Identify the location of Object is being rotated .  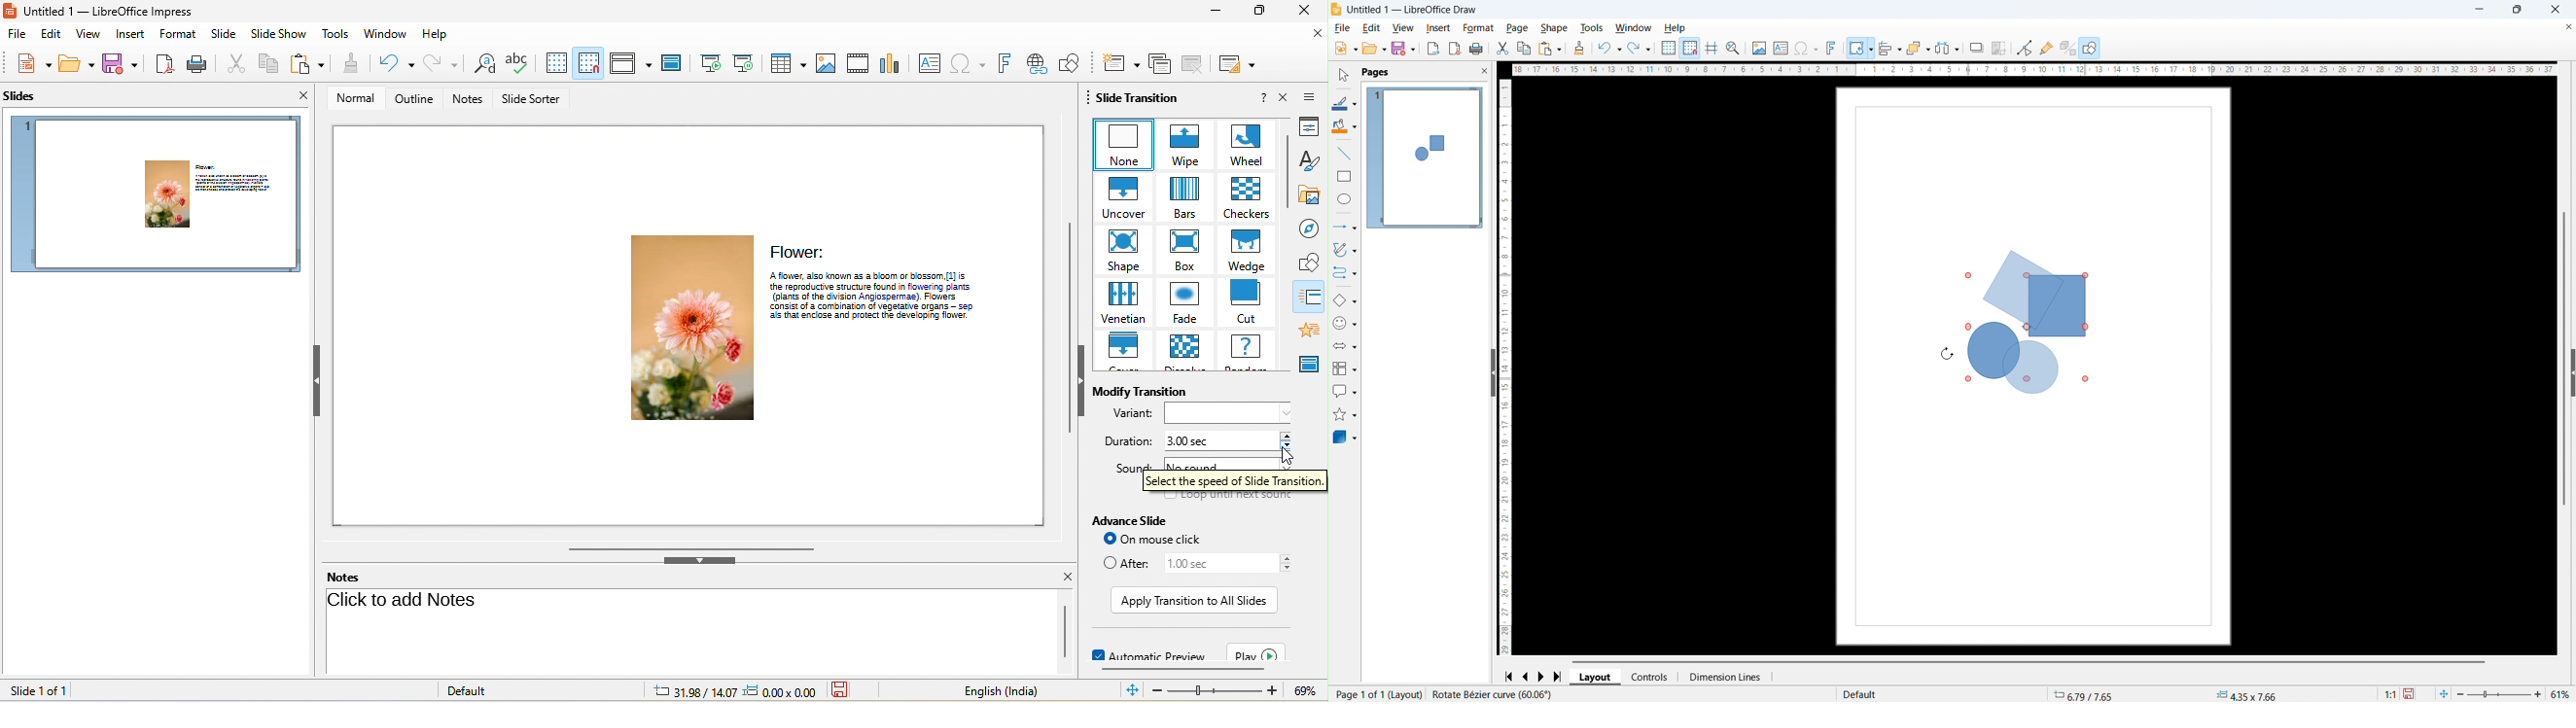
(2029, 322).